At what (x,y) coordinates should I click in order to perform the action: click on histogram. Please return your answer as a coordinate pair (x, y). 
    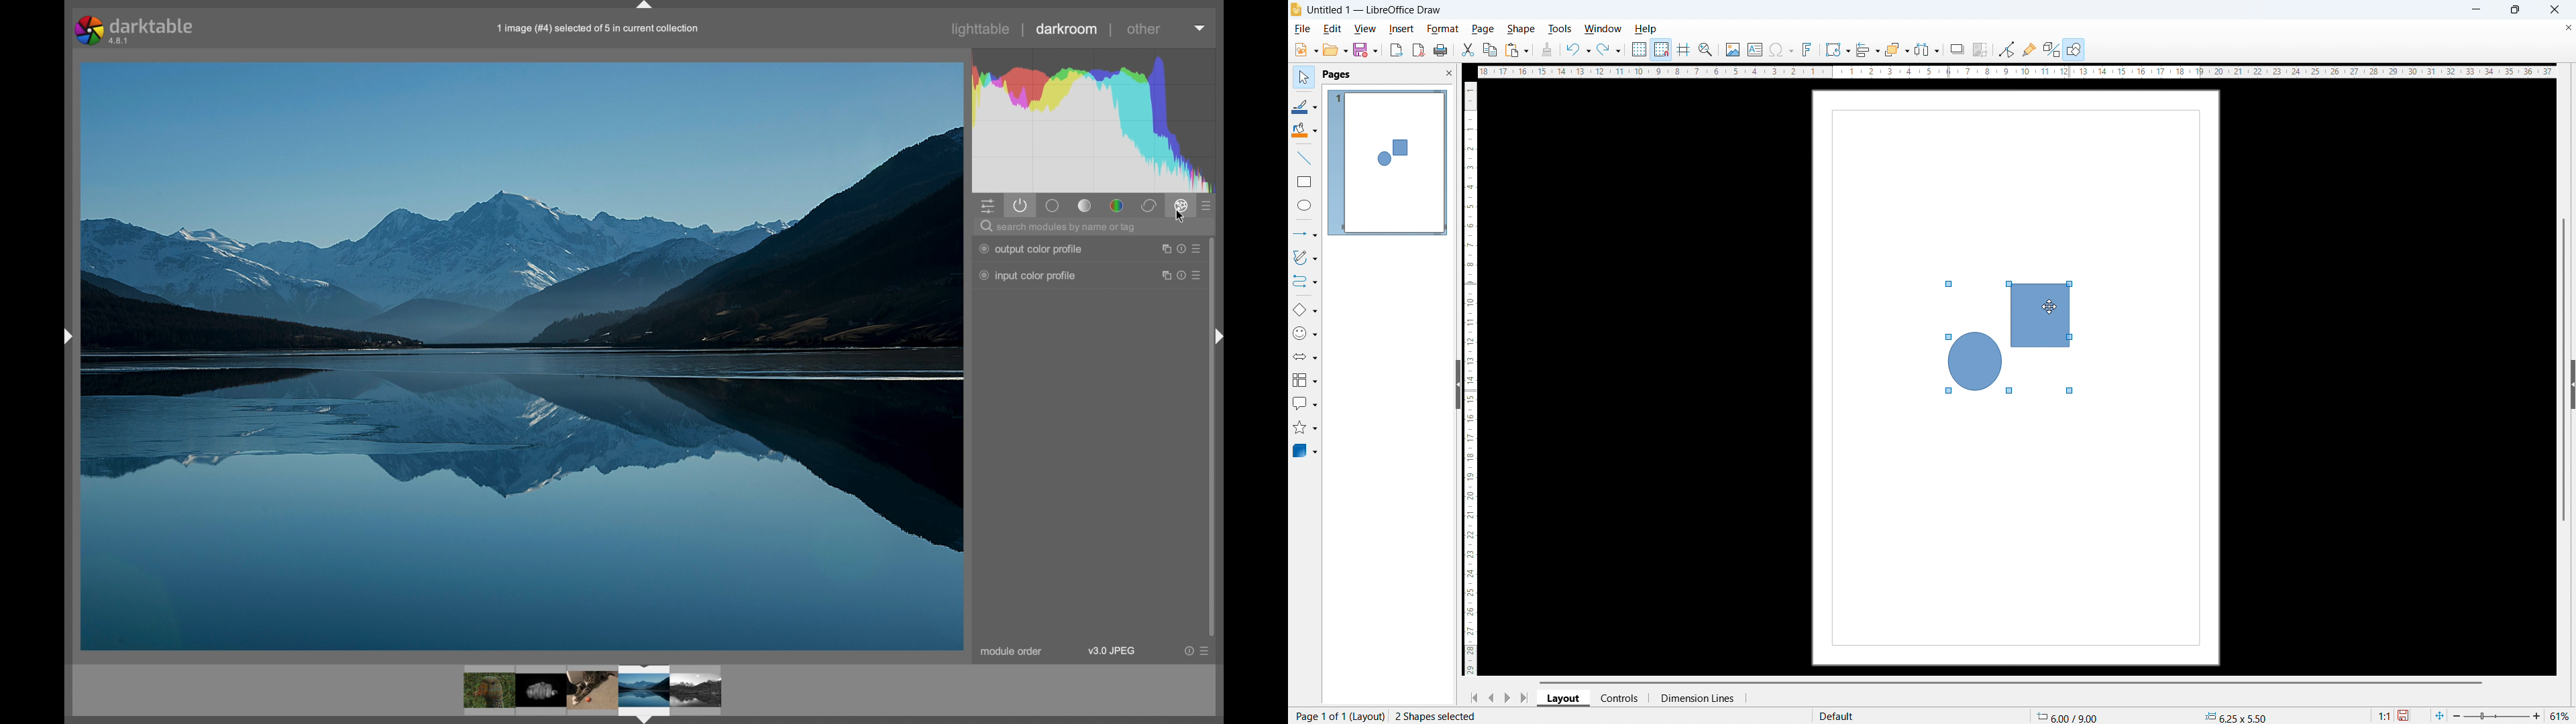
    Looking at the image, I should click on (1094, 119).